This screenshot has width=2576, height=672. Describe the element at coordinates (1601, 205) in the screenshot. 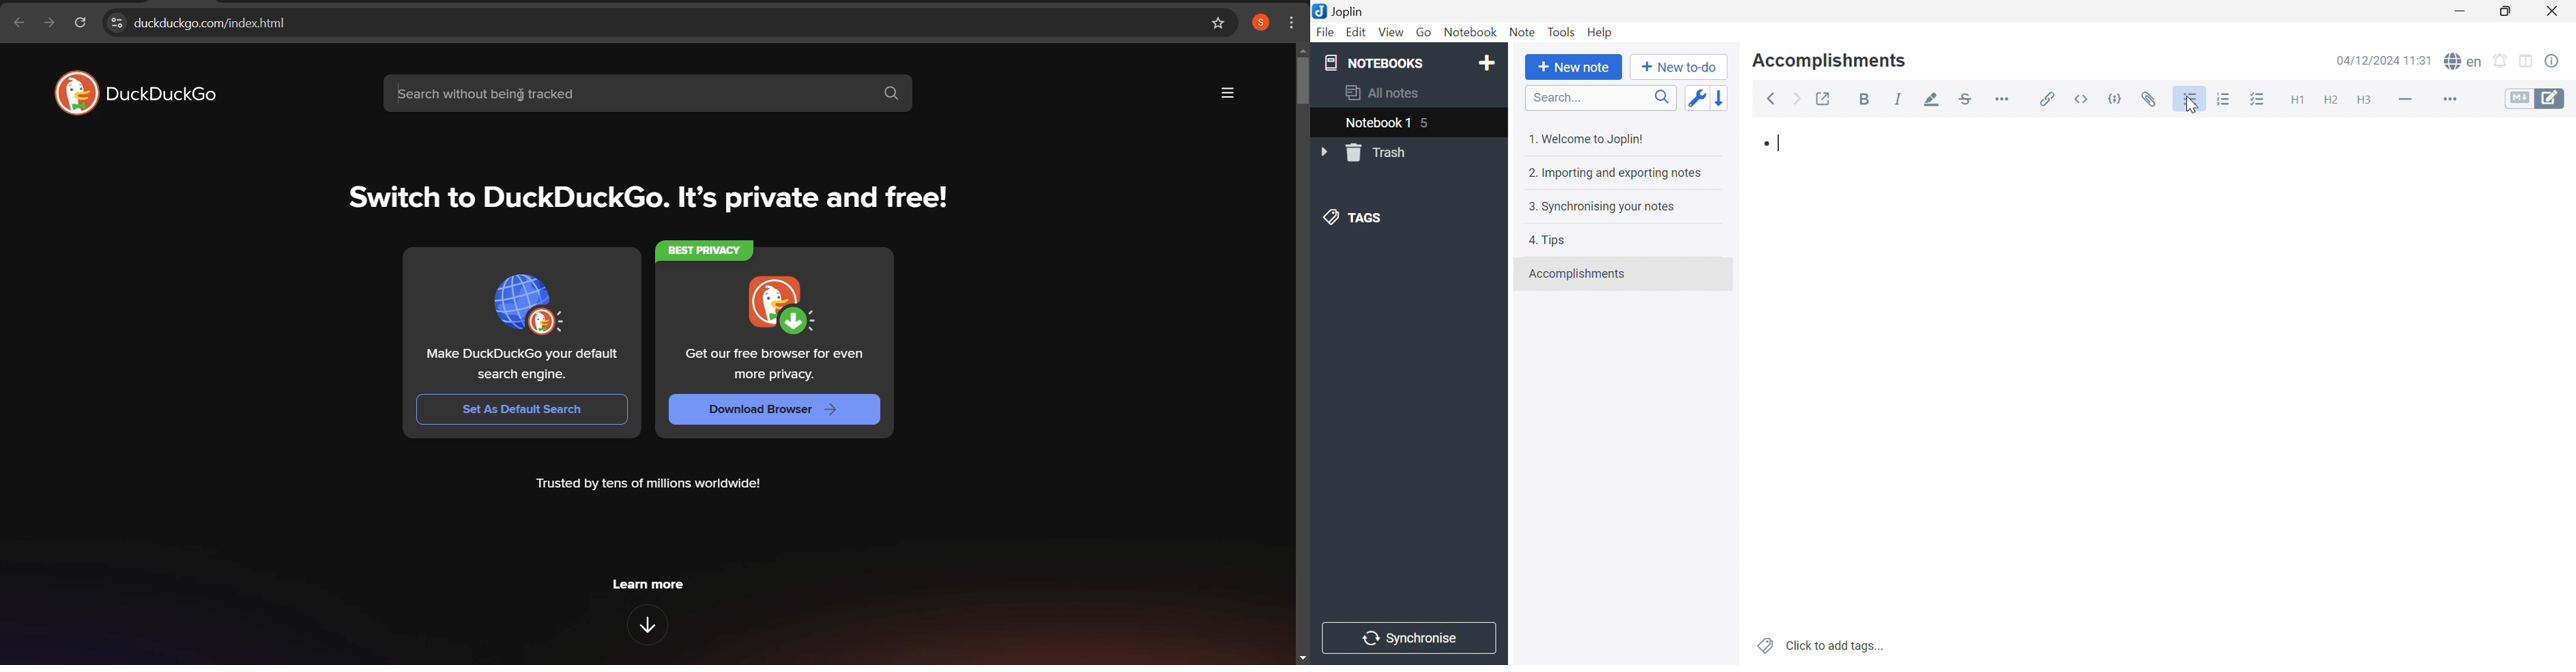

I see `3. Synchronising your notes` at that location.